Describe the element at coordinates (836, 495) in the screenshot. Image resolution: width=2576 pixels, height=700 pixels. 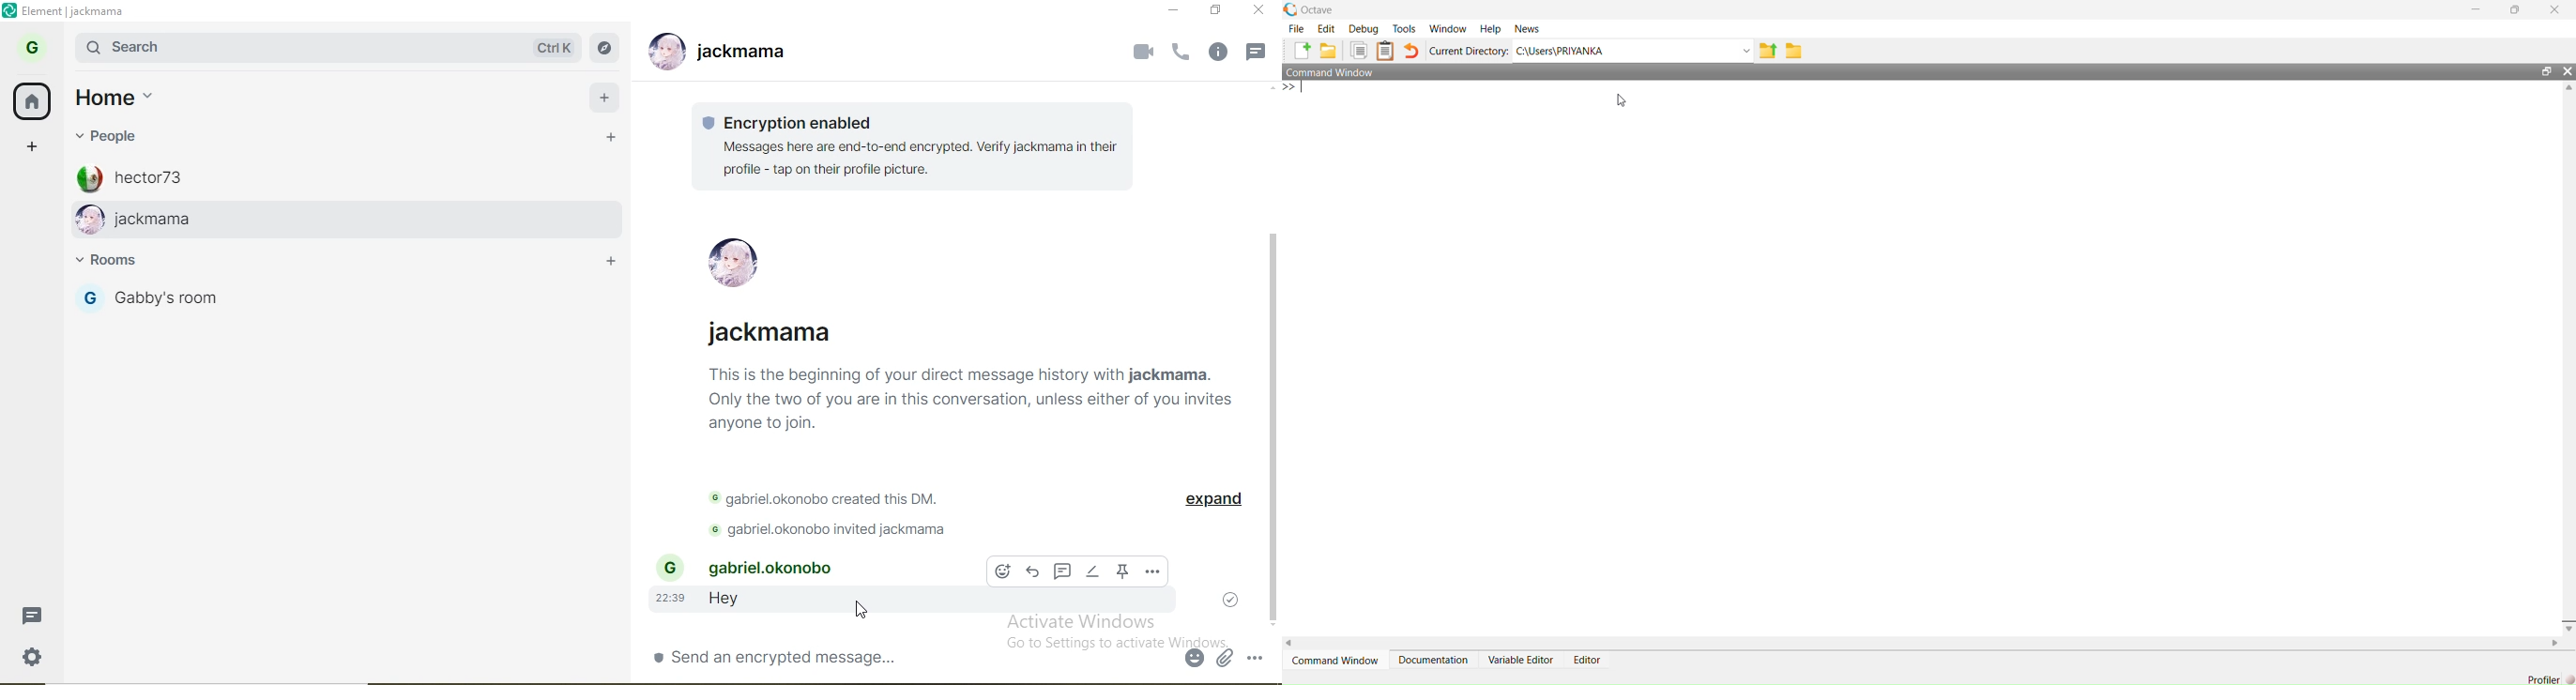
I see `text 3` at that location.